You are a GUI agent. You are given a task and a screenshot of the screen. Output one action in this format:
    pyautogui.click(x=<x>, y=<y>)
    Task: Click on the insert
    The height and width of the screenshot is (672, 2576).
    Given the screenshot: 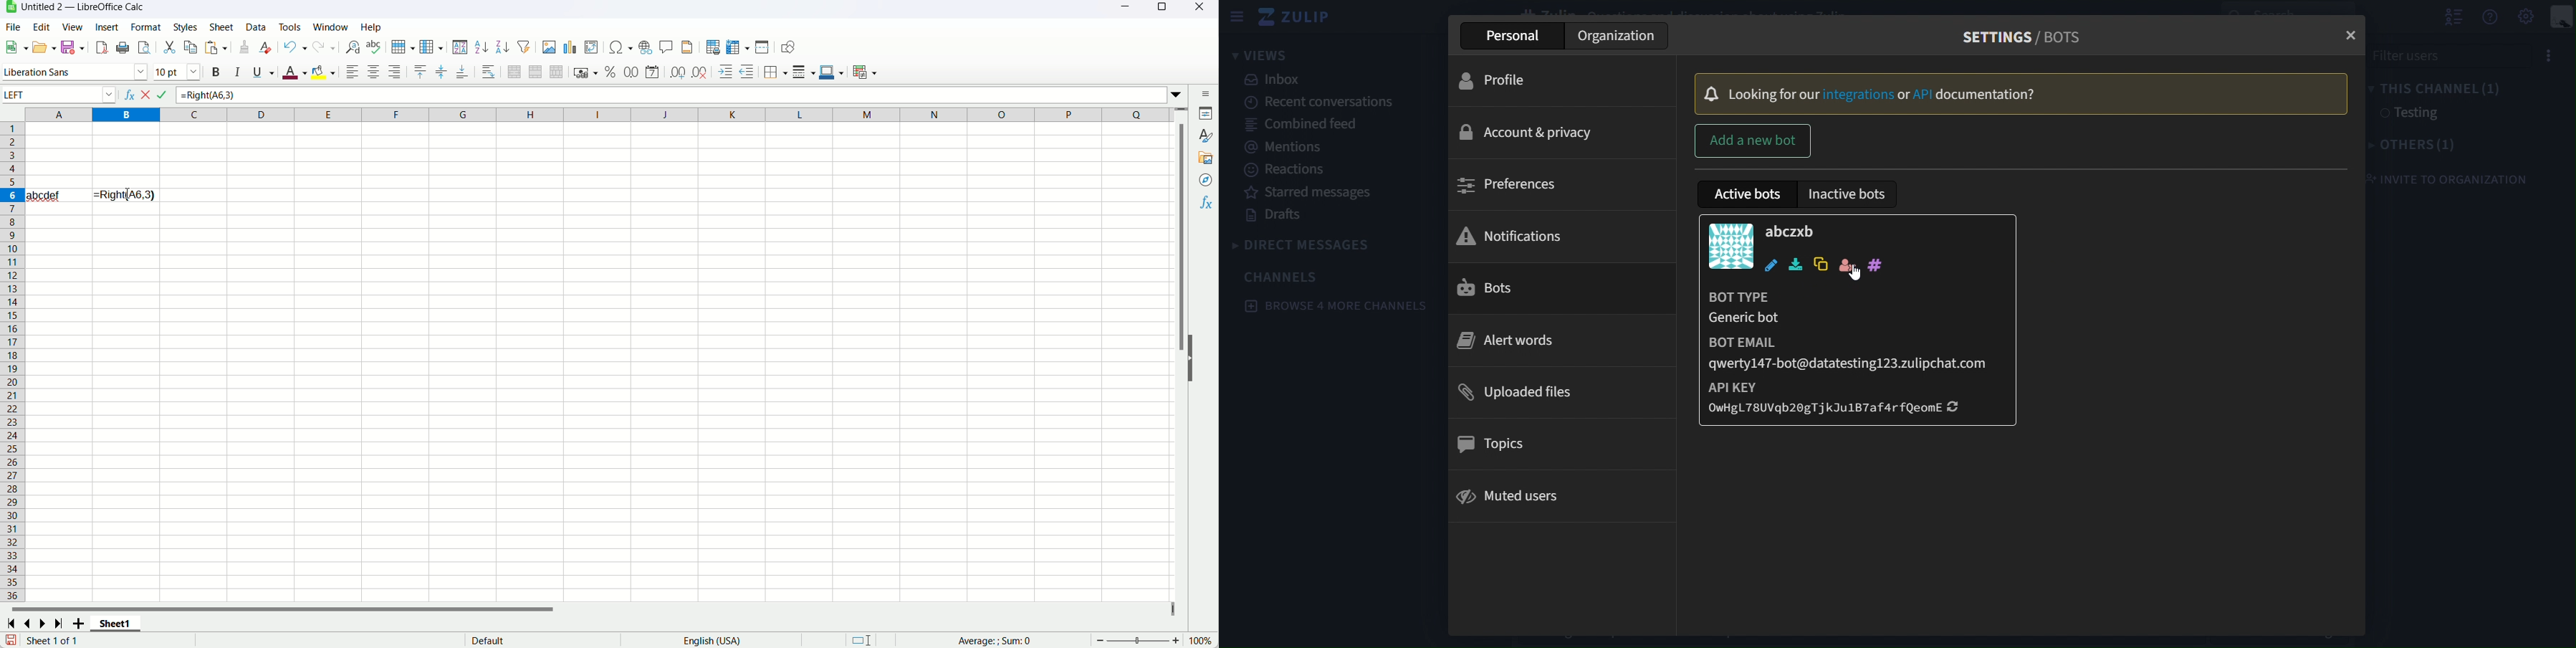 What is the action you would take?
    pyautogui.click(x=106, y=26)
    